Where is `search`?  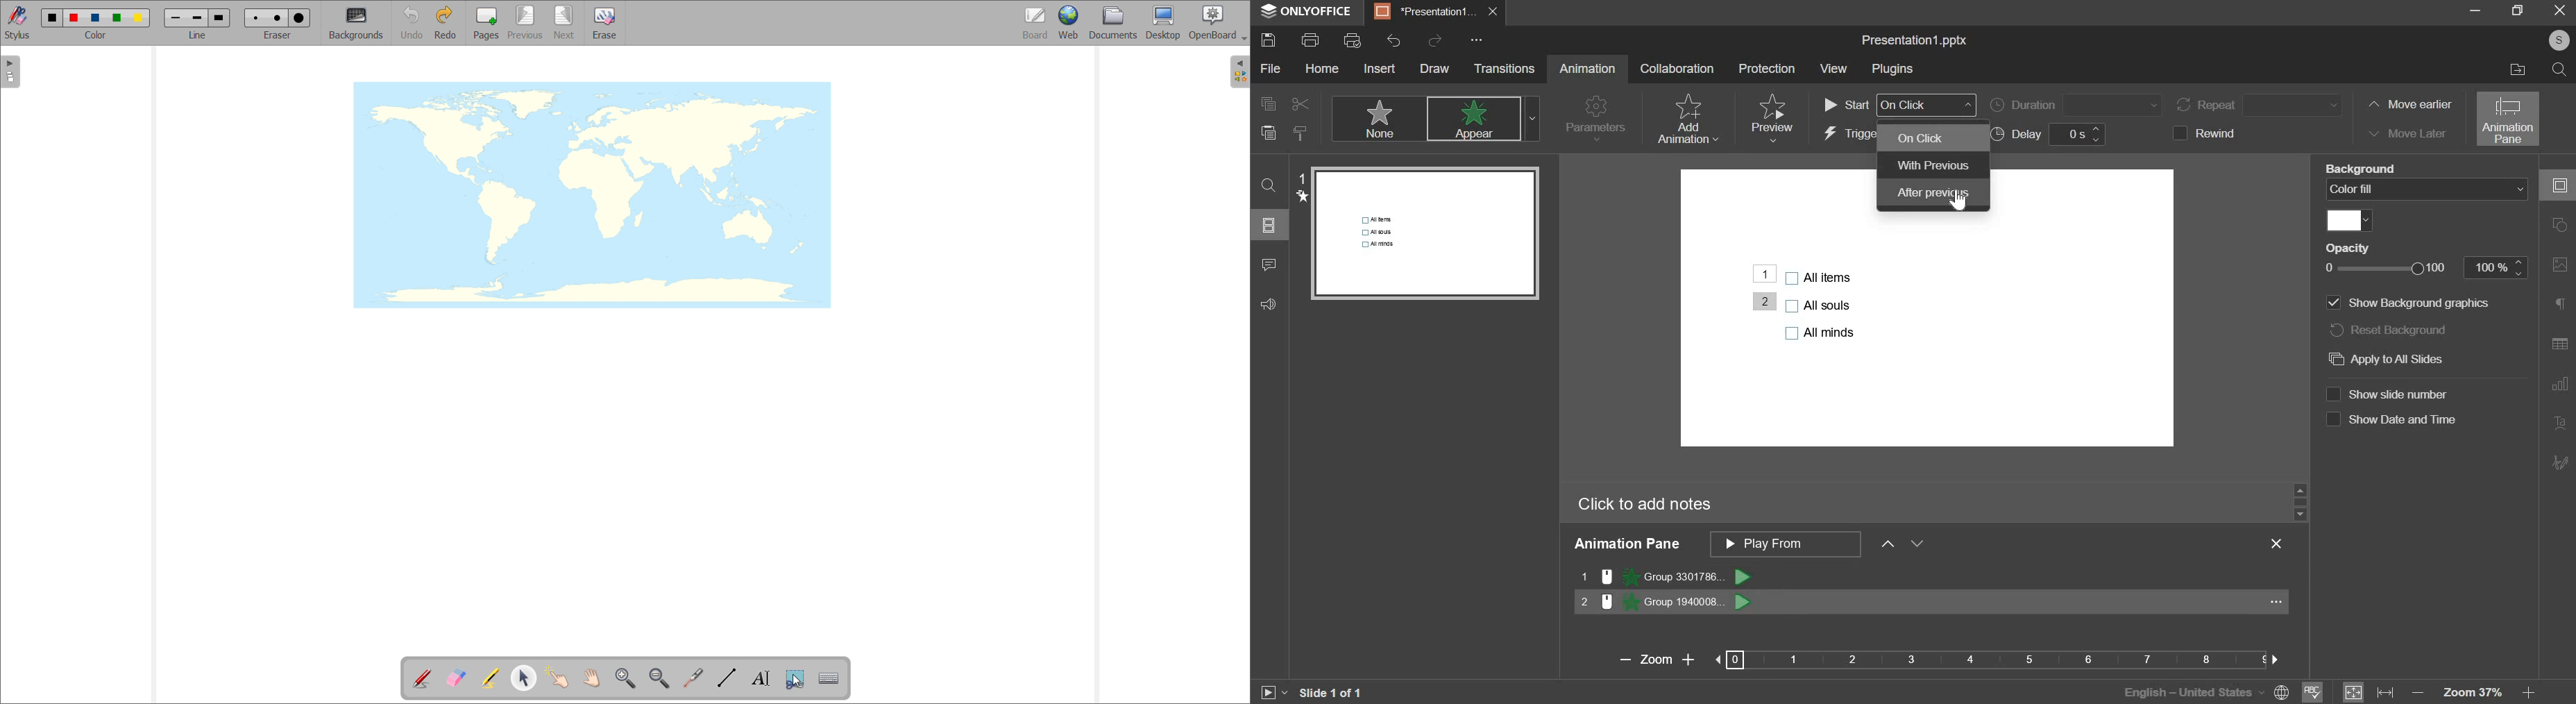 search is located at coordinates (2559, 69).